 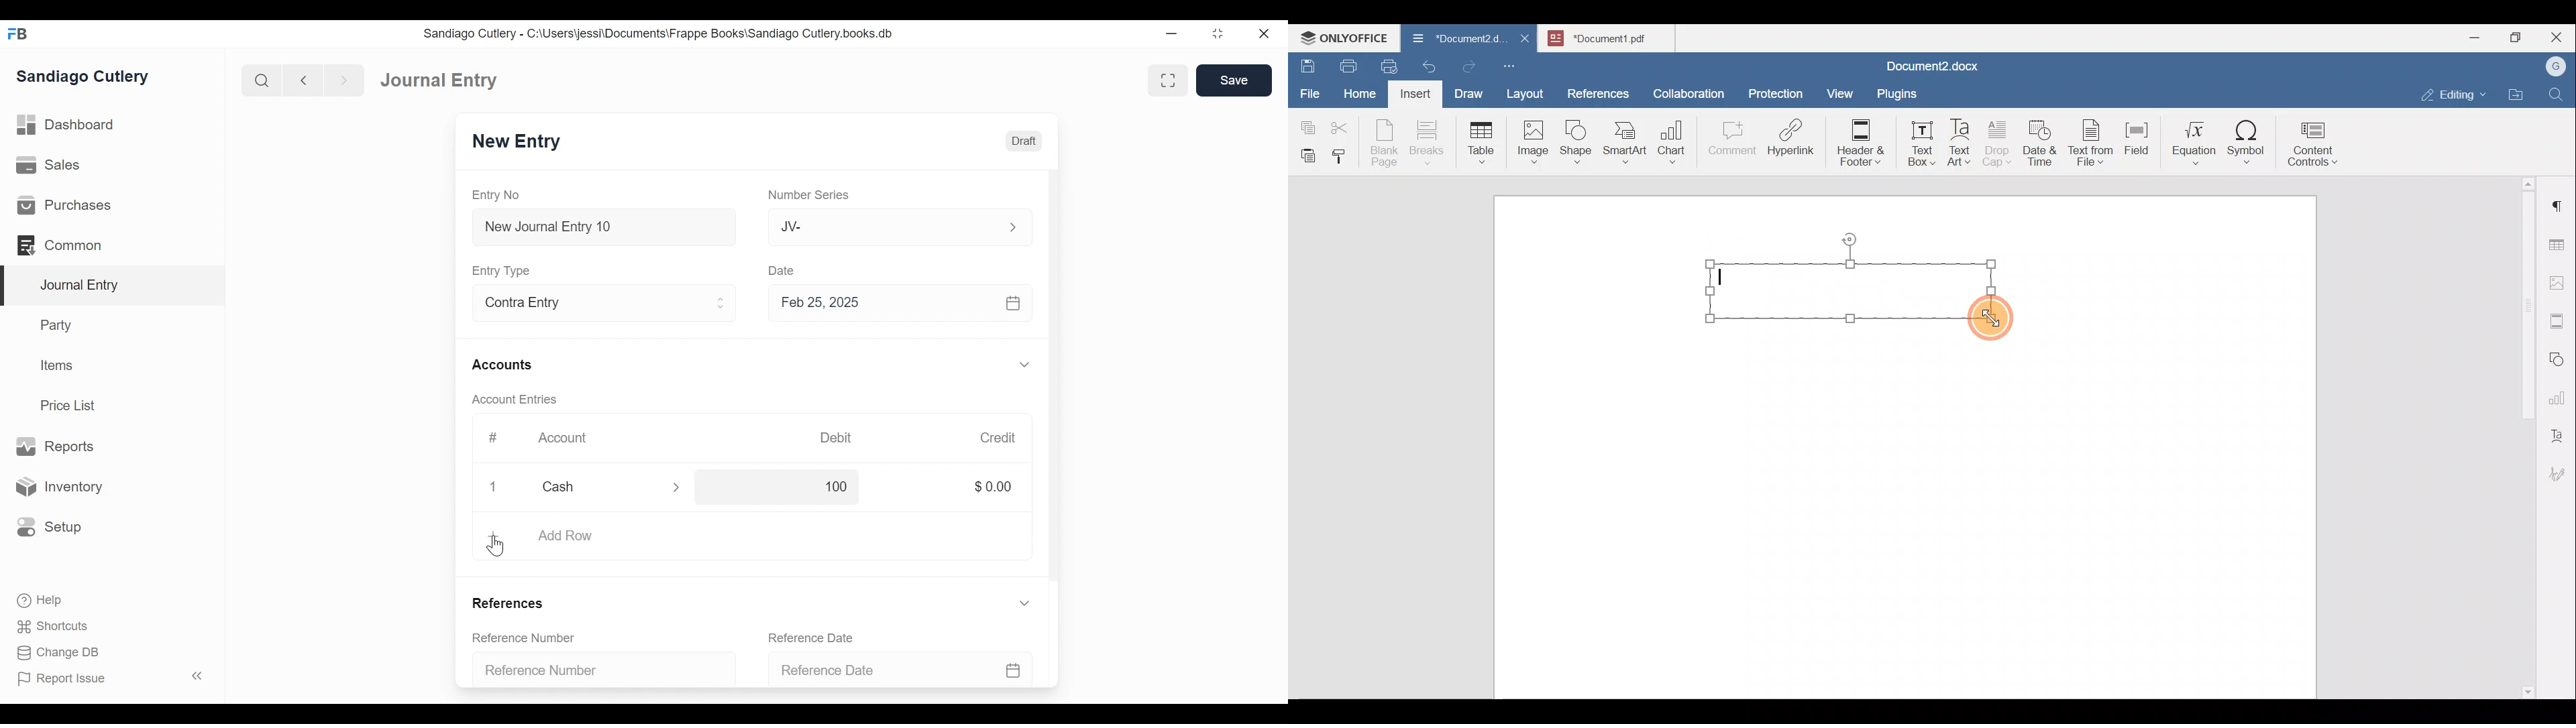 I want to click on Minimize, so click(x=1173, y=34).